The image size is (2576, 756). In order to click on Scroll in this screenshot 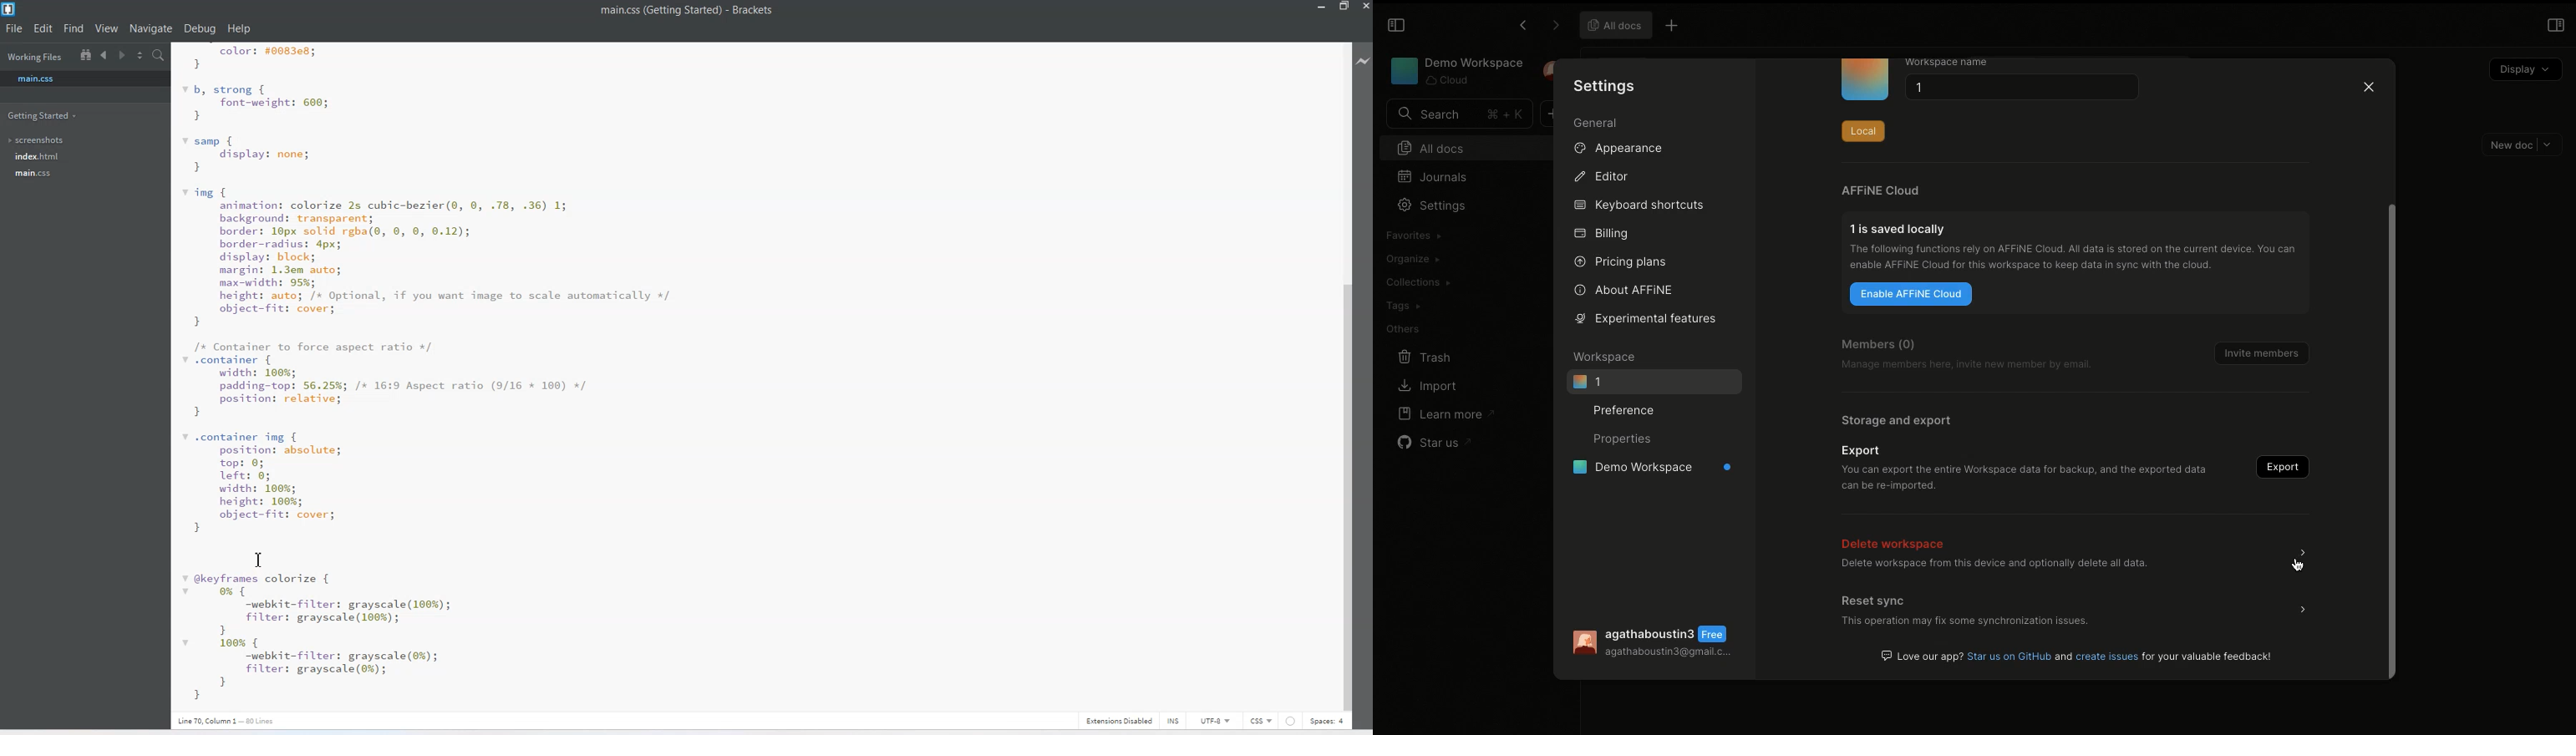, I will do `click(2394, 372)`.